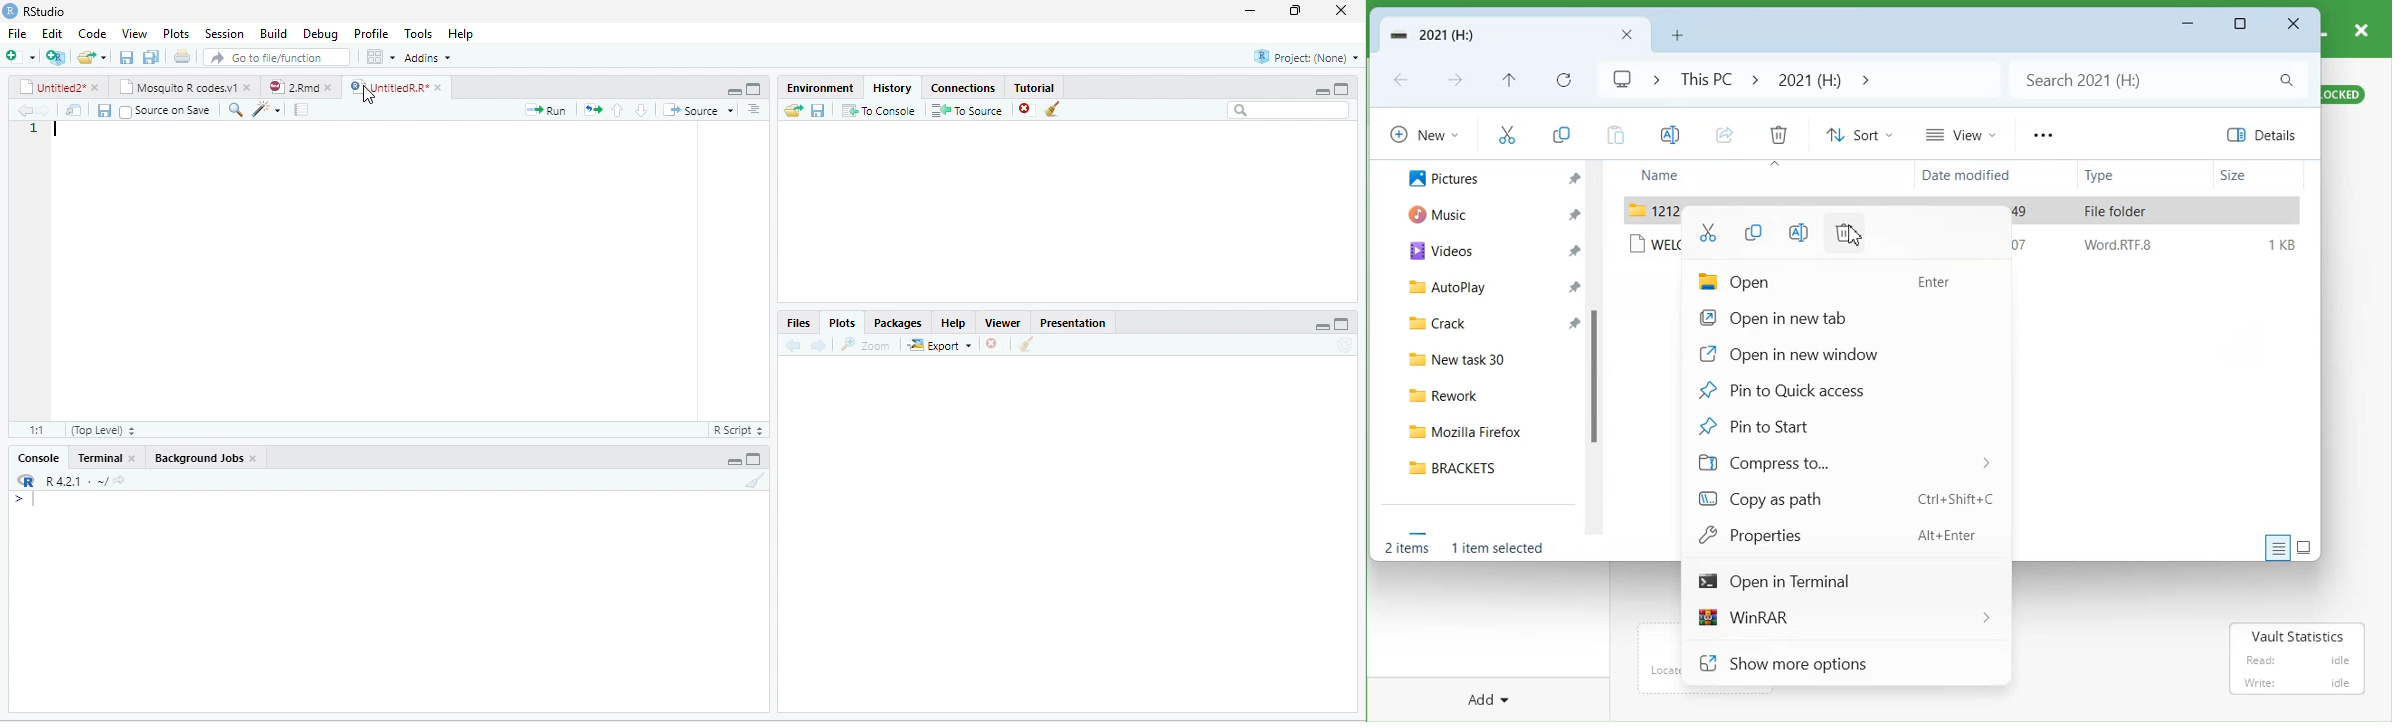  What do you see at coordinates (1028, 346) in the screenshot?
I see `CLEAN` at bounding box center [1028, 346].